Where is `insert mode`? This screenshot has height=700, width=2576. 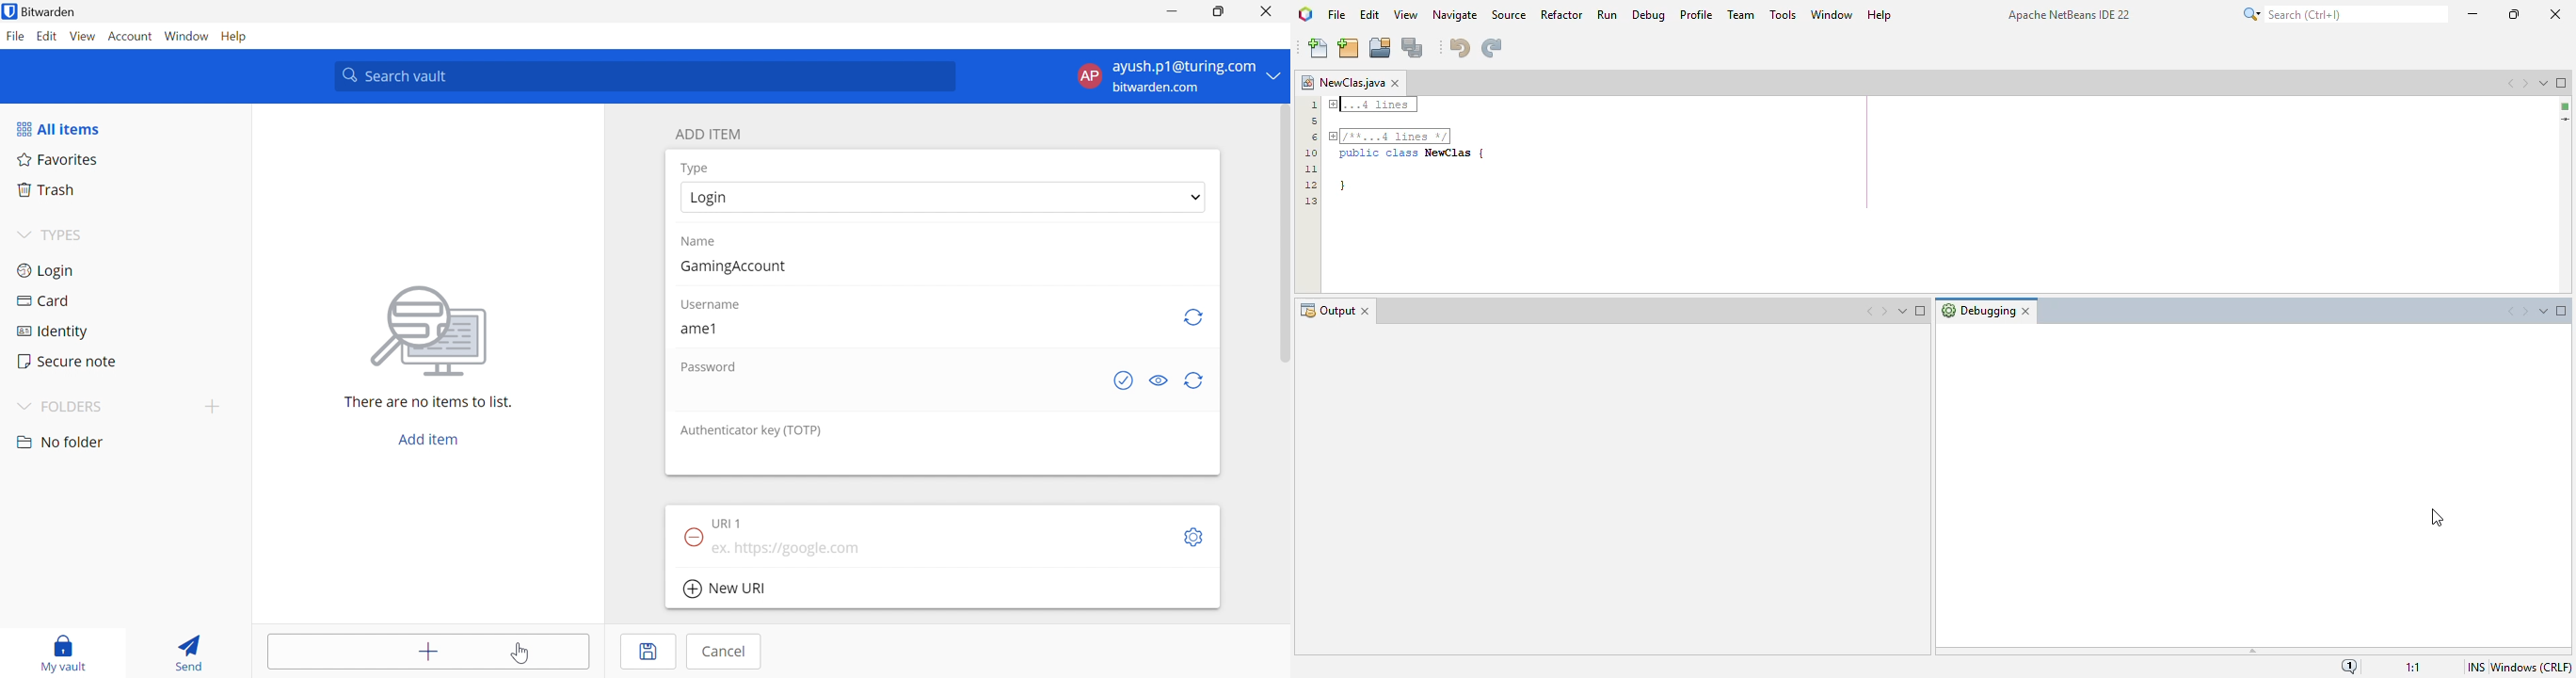 insert mode is located at coordinates (2475, 667).